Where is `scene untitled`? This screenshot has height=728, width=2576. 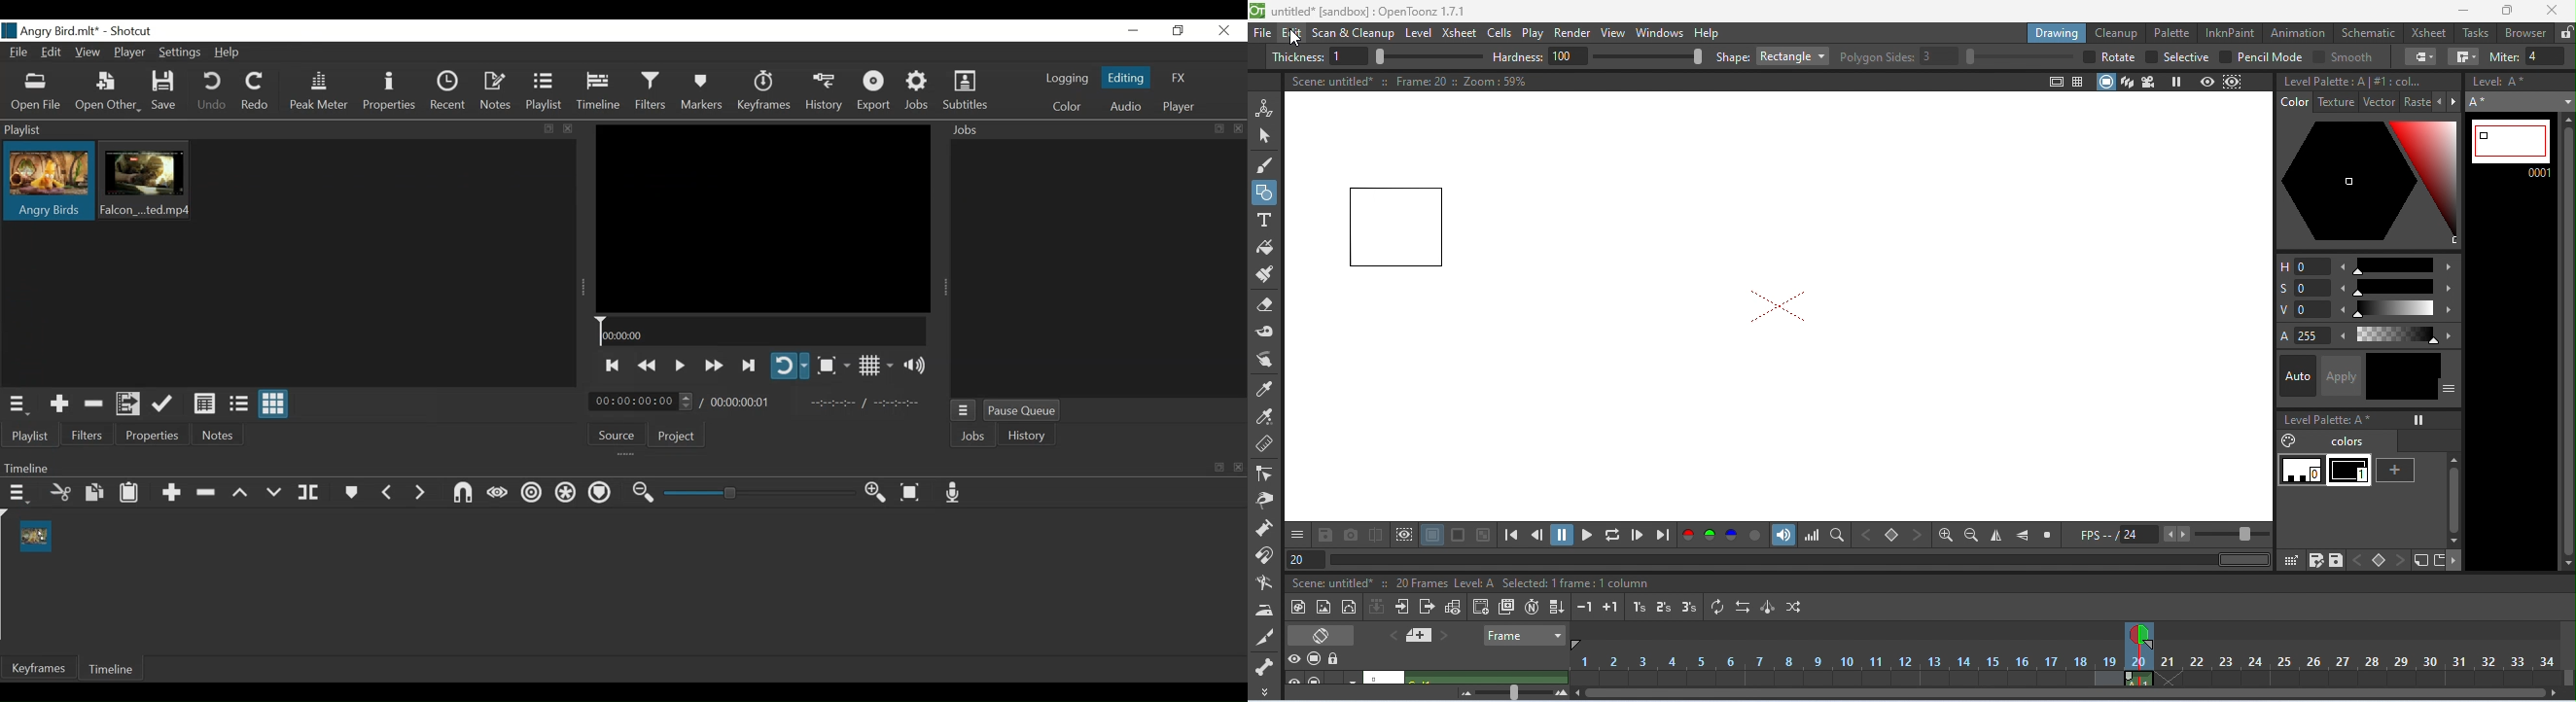
scene untitled is located at coordinates (1330, 81).